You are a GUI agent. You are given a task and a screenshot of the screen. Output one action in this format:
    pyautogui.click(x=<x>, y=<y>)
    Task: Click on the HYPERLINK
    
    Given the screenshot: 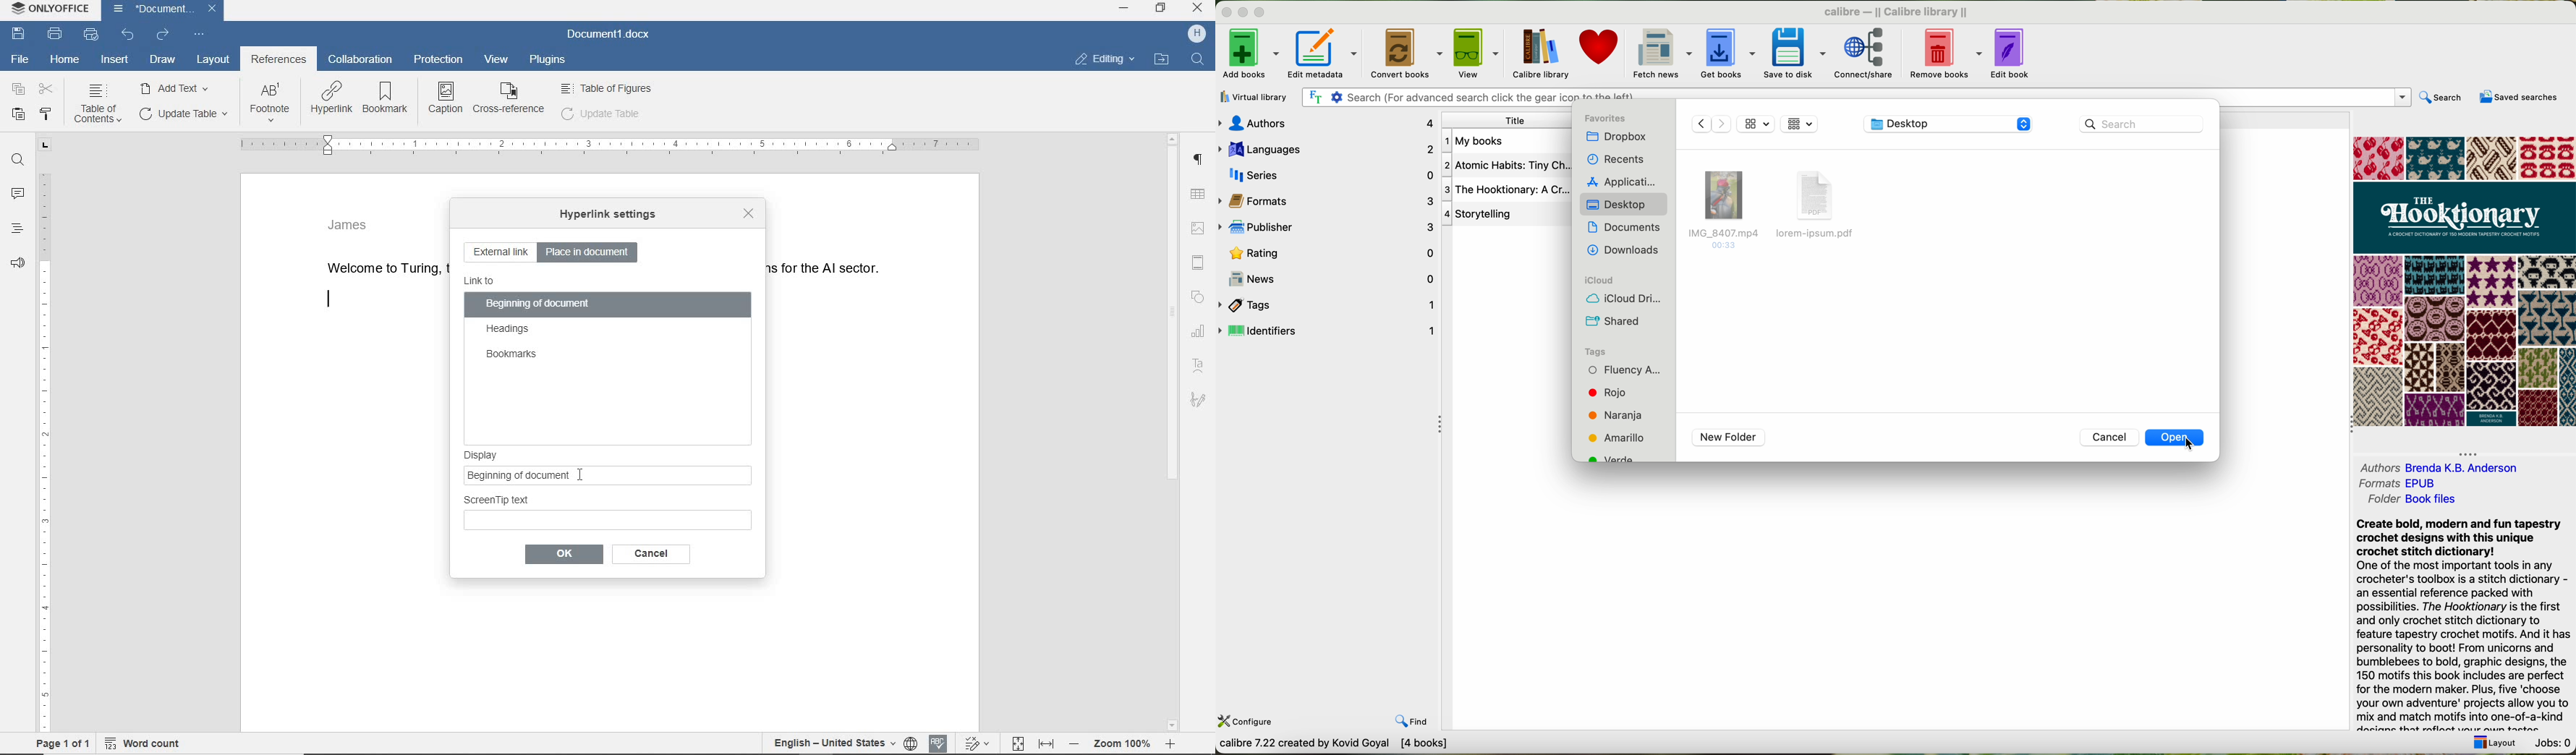 What is the action you would take?
    pyautogui.click(x=330, y=98)
    